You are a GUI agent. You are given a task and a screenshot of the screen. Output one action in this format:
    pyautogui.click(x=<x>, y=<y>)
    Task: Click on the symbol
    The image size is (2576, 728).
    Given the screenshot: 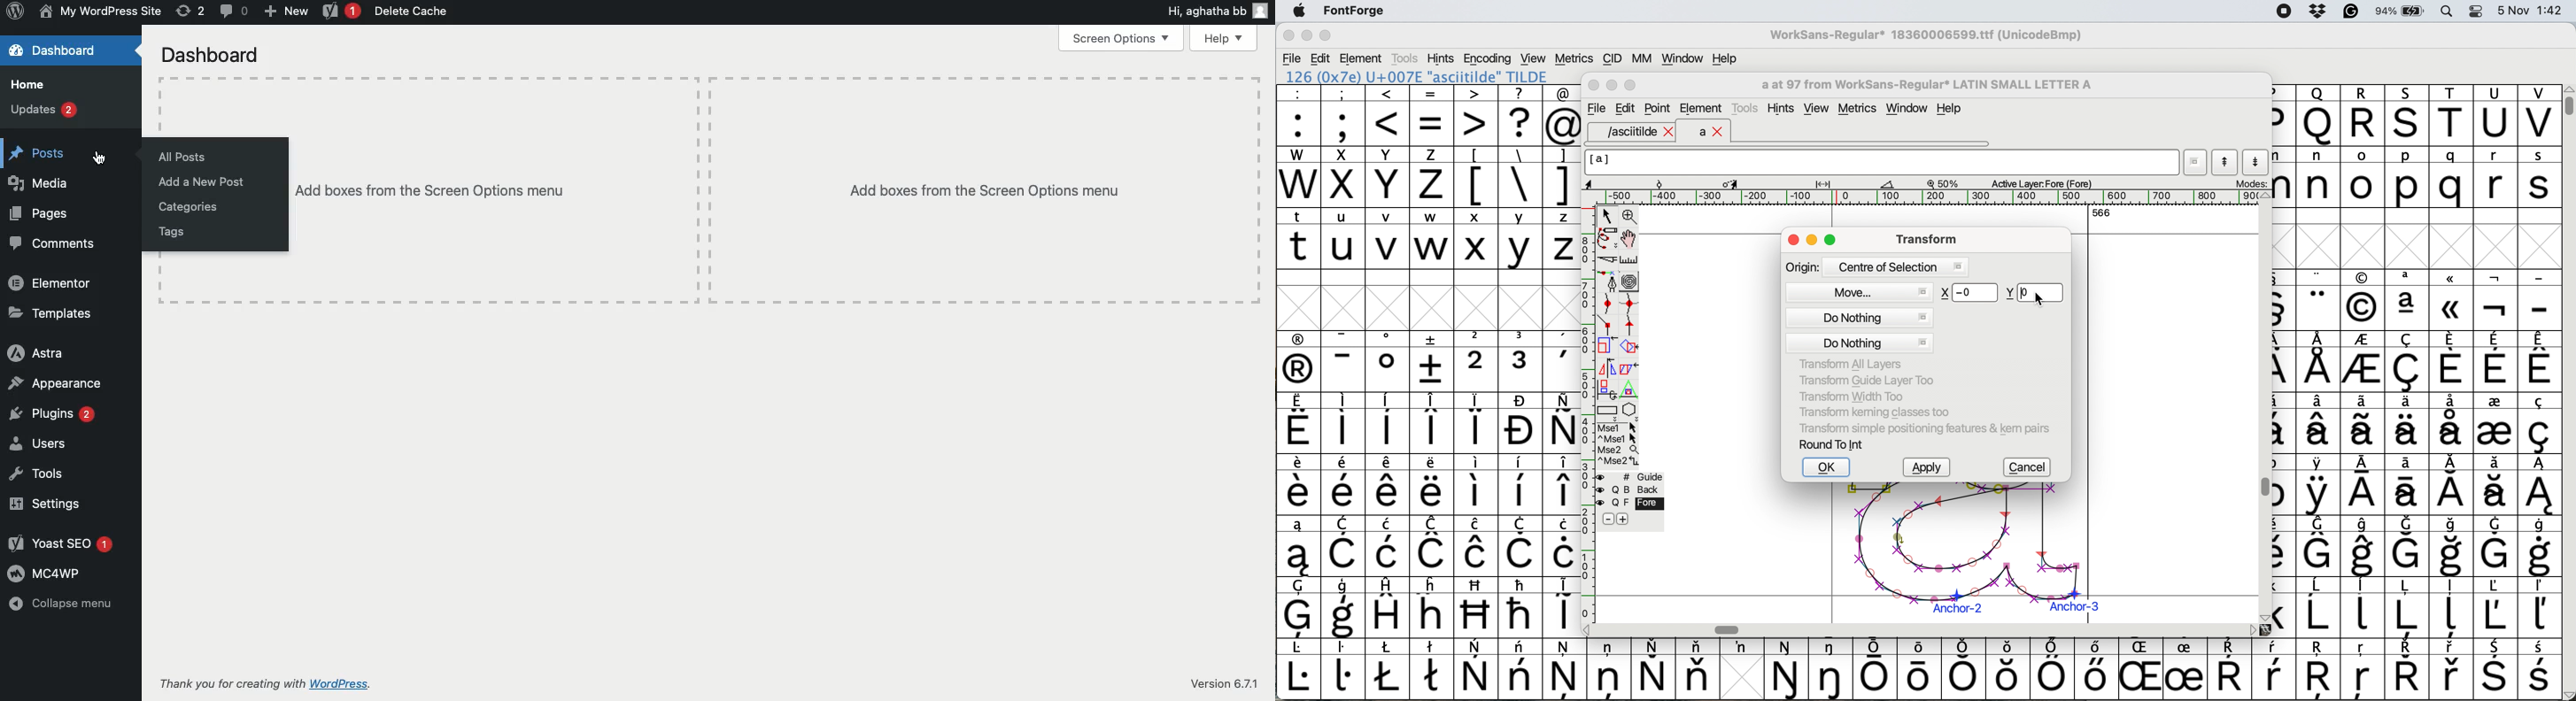 What is the action you would take?
    pyautogui.click(x=2539, y=485)
    